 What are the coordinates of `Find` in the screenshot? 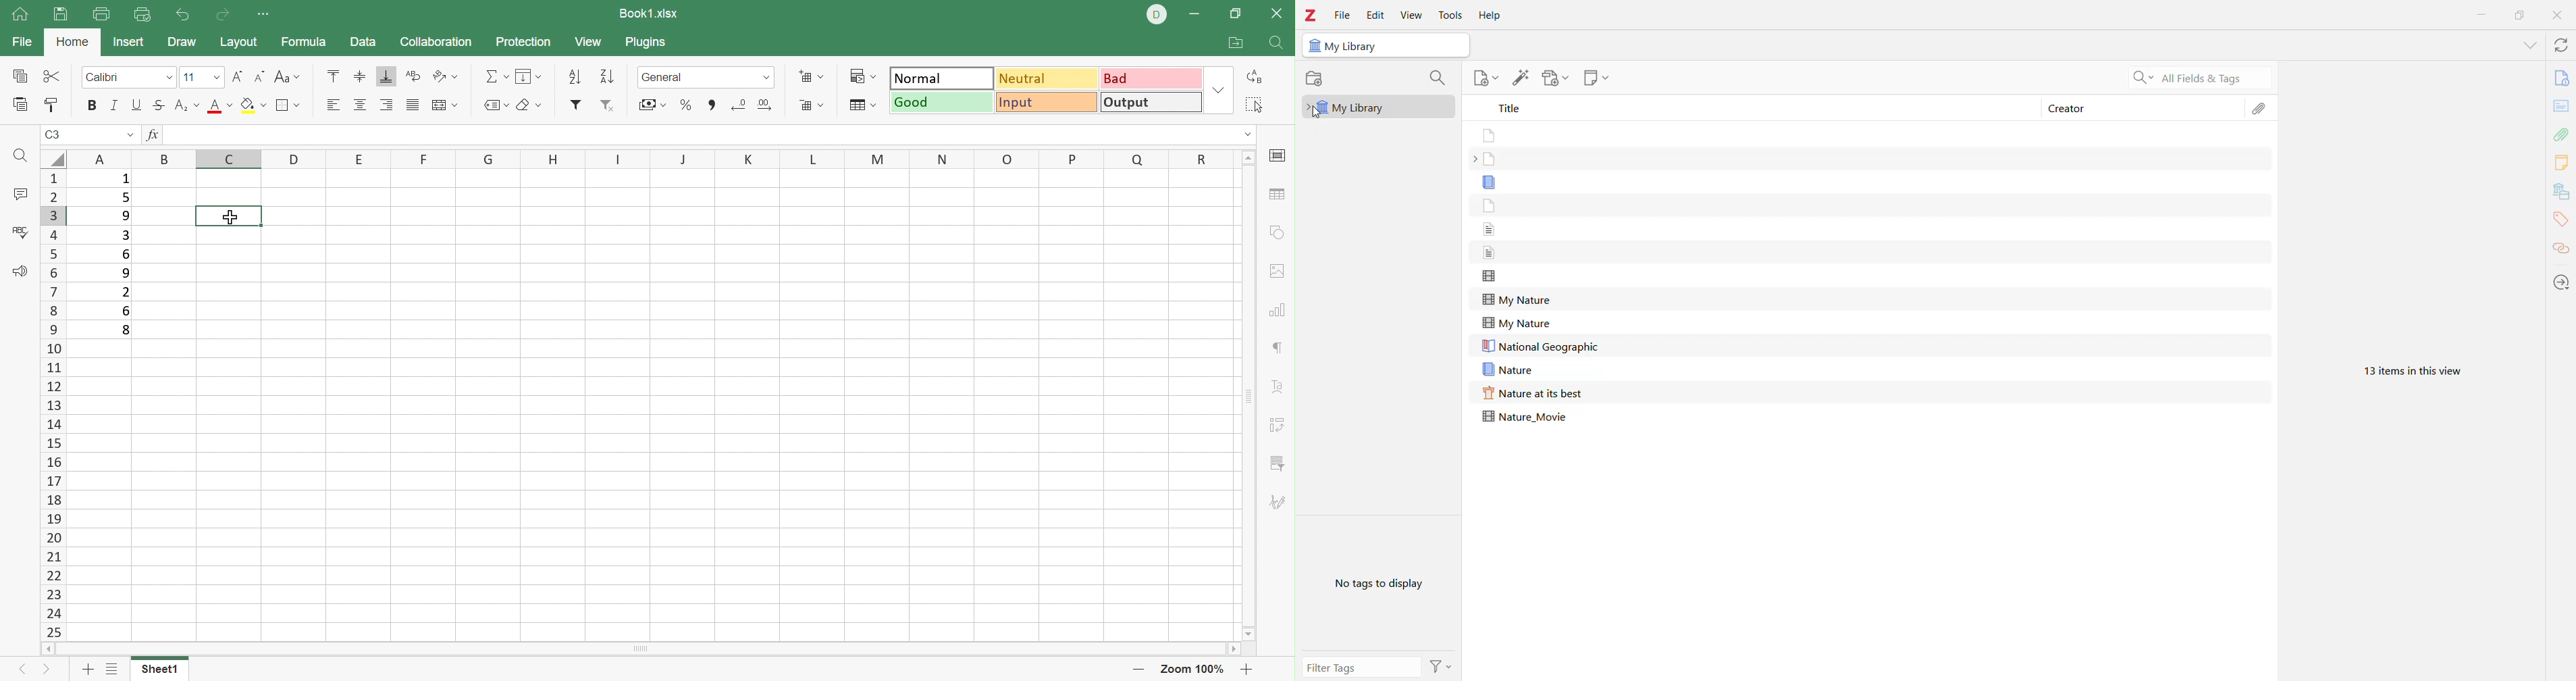 It's located at (1278, 45).